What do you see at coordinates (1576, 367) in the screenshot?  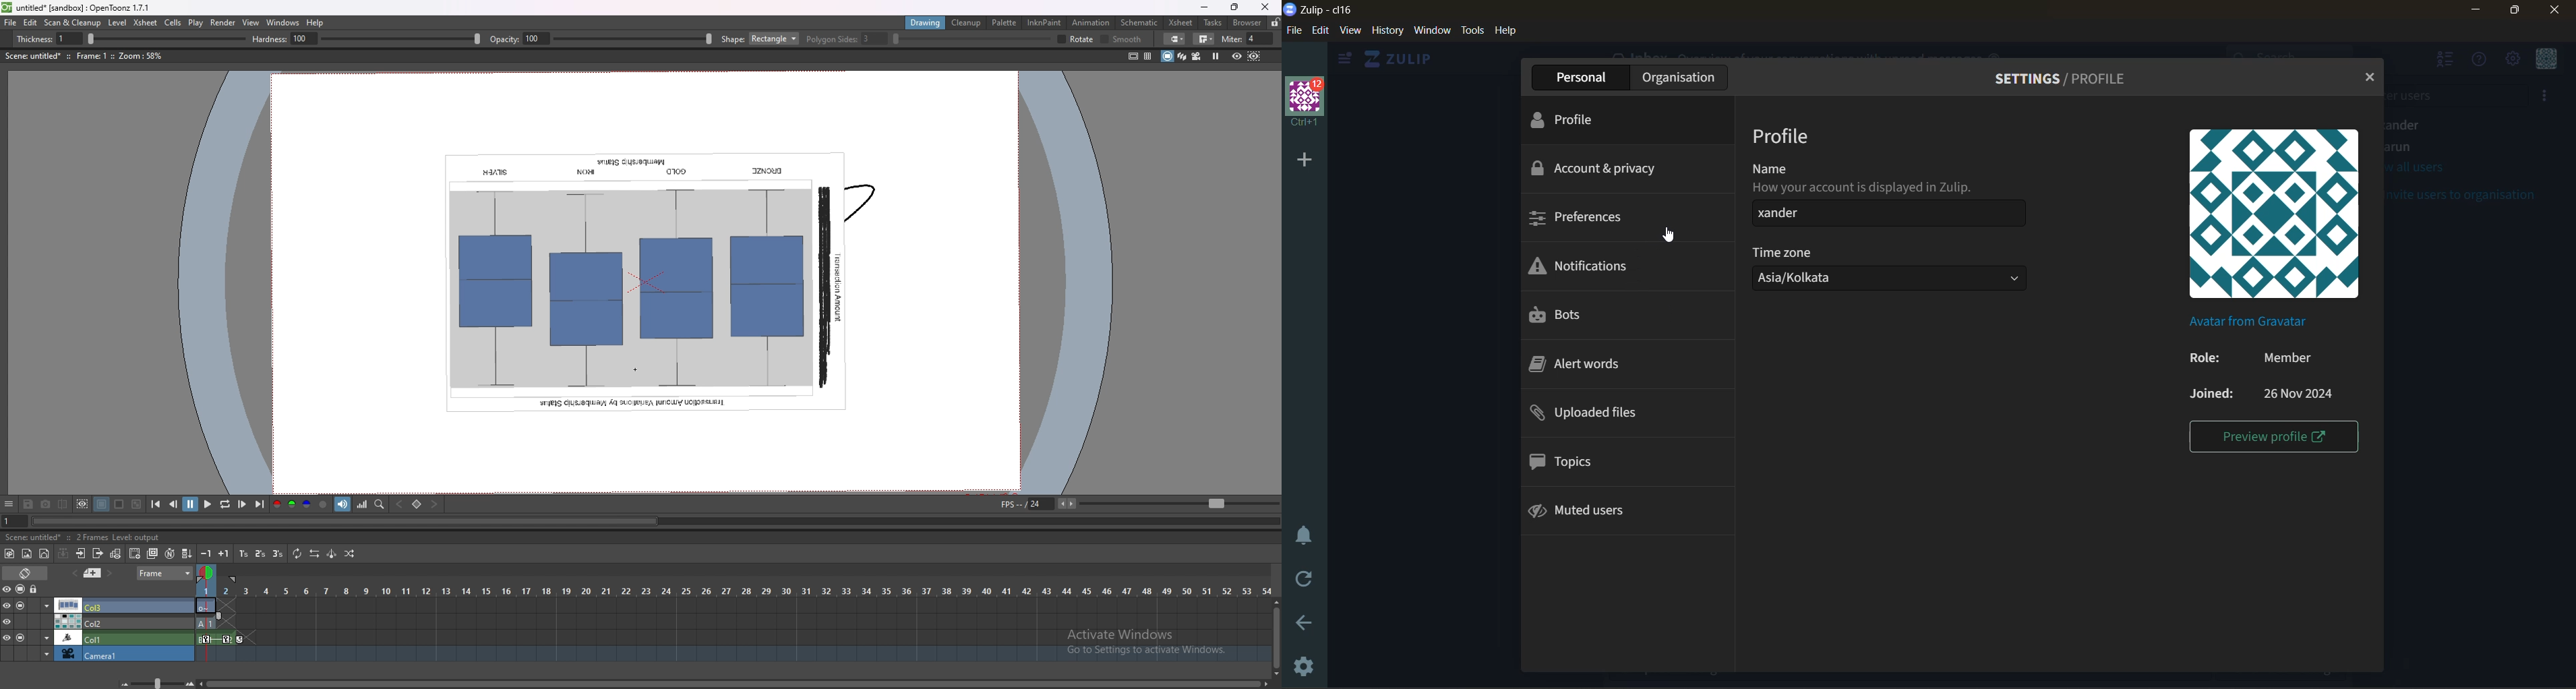 I see `alert words` at bounding box center [1576, 367].